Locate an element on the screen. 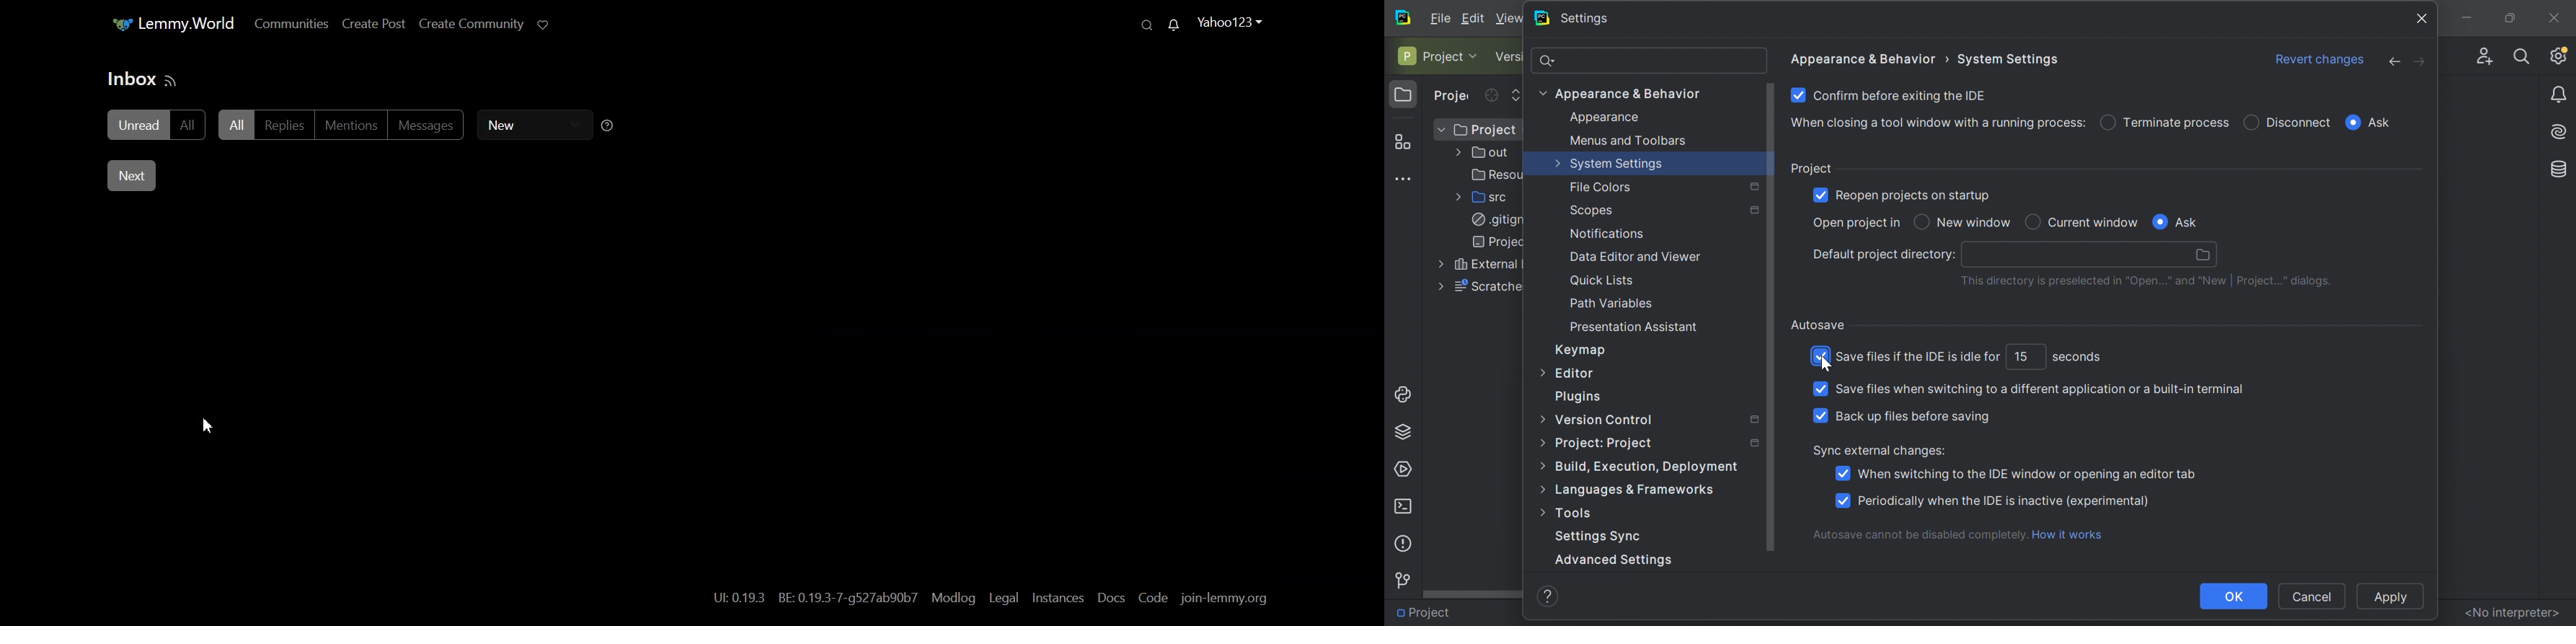 This screenshot has height=644, width=2576. External Libraries is located at coordinates (1485, 265).